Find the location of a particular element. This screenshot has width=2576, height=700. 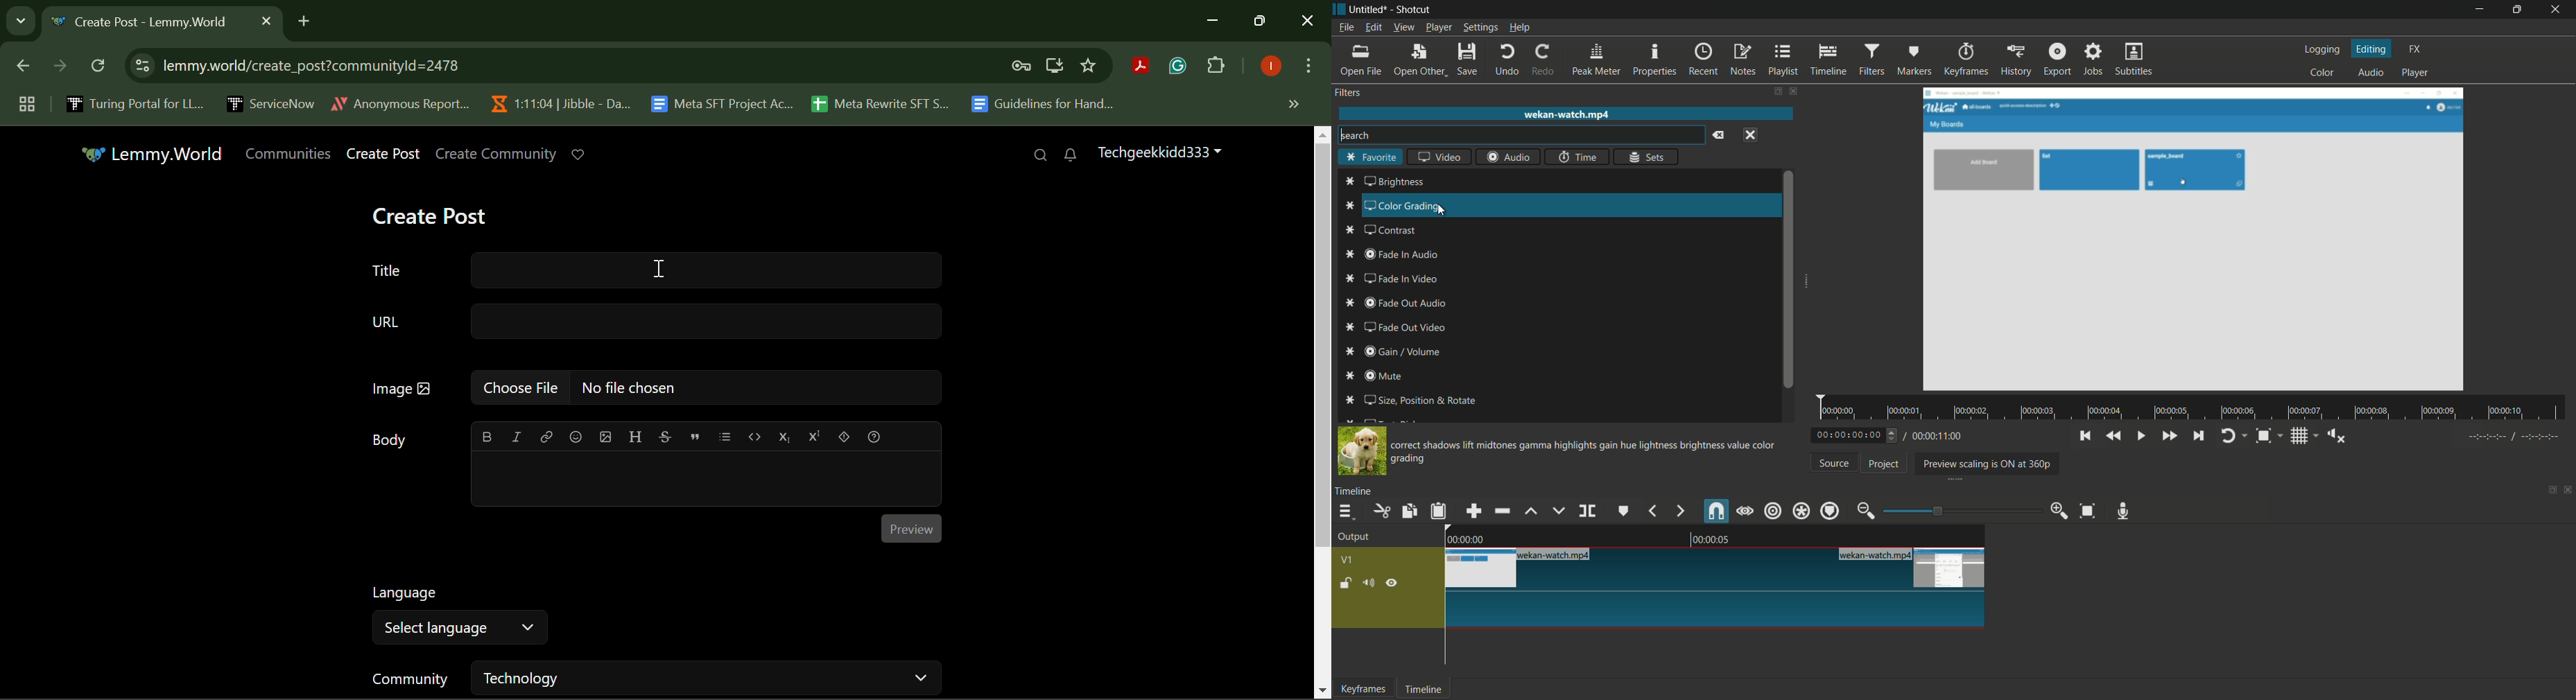

record audio is located at coordinates (2124, 511).